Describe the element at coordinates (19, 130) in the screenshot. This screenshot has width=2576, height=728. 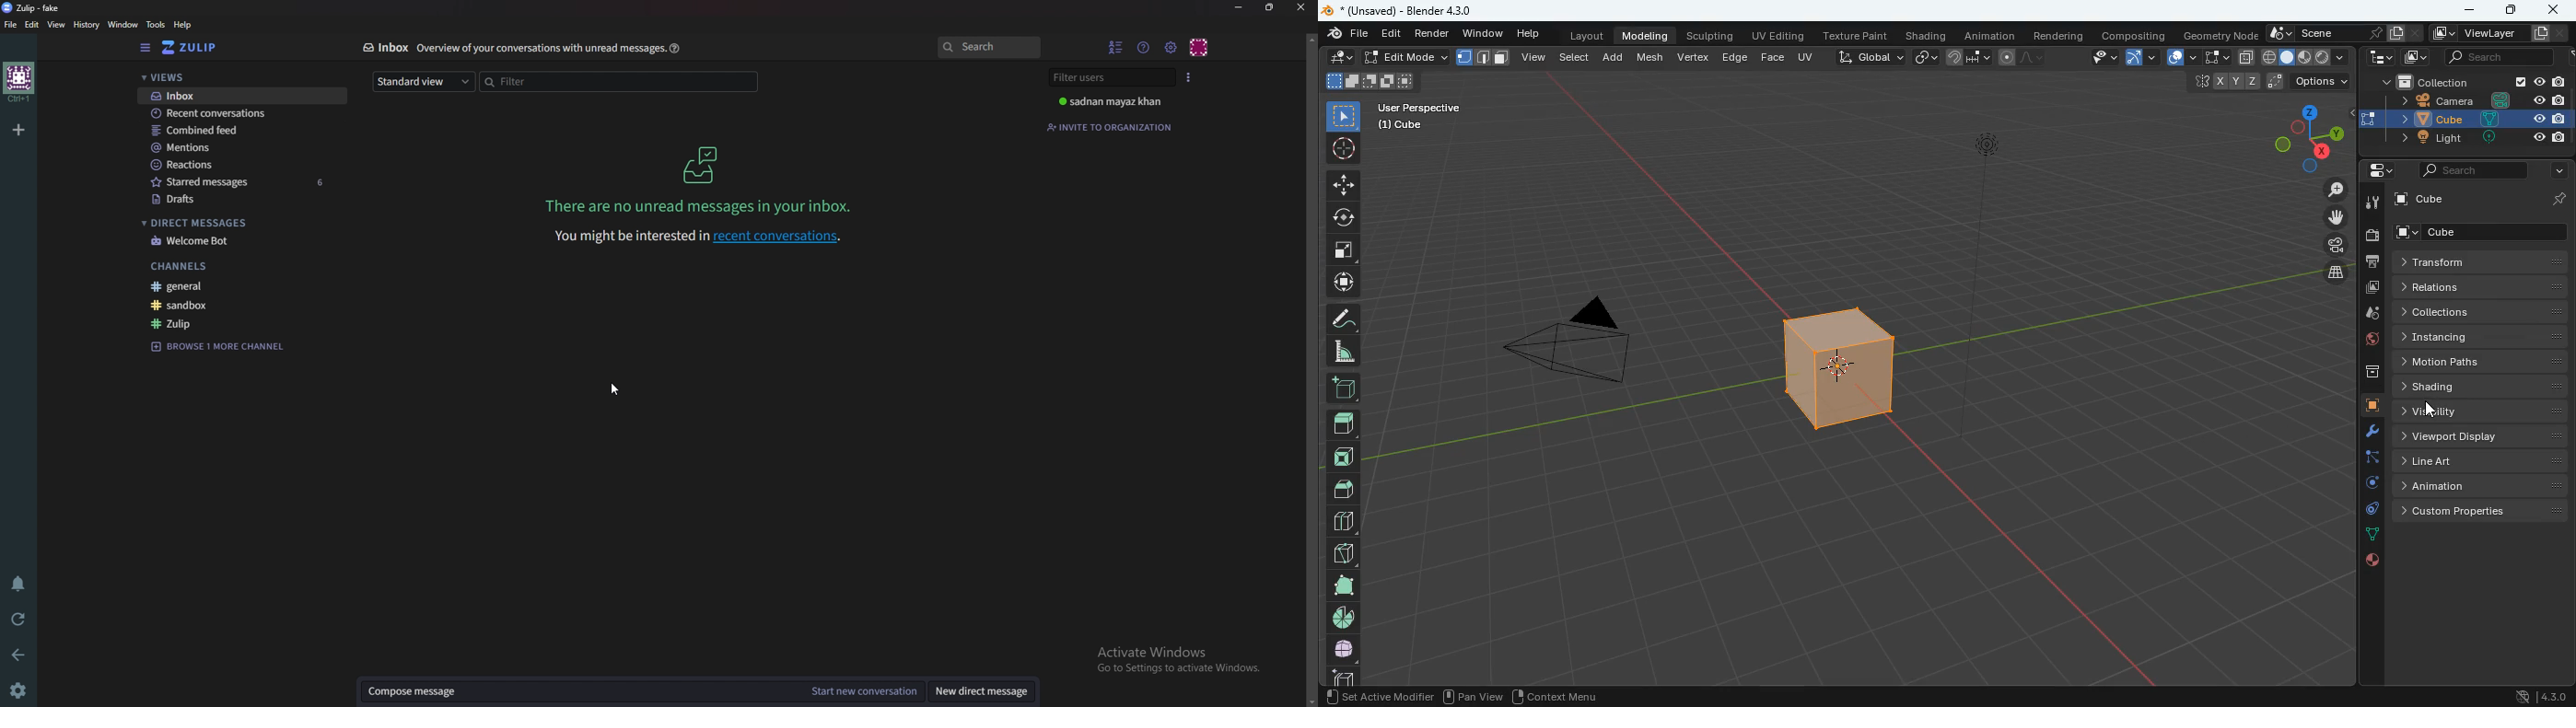
I see `Add organization` at that location.